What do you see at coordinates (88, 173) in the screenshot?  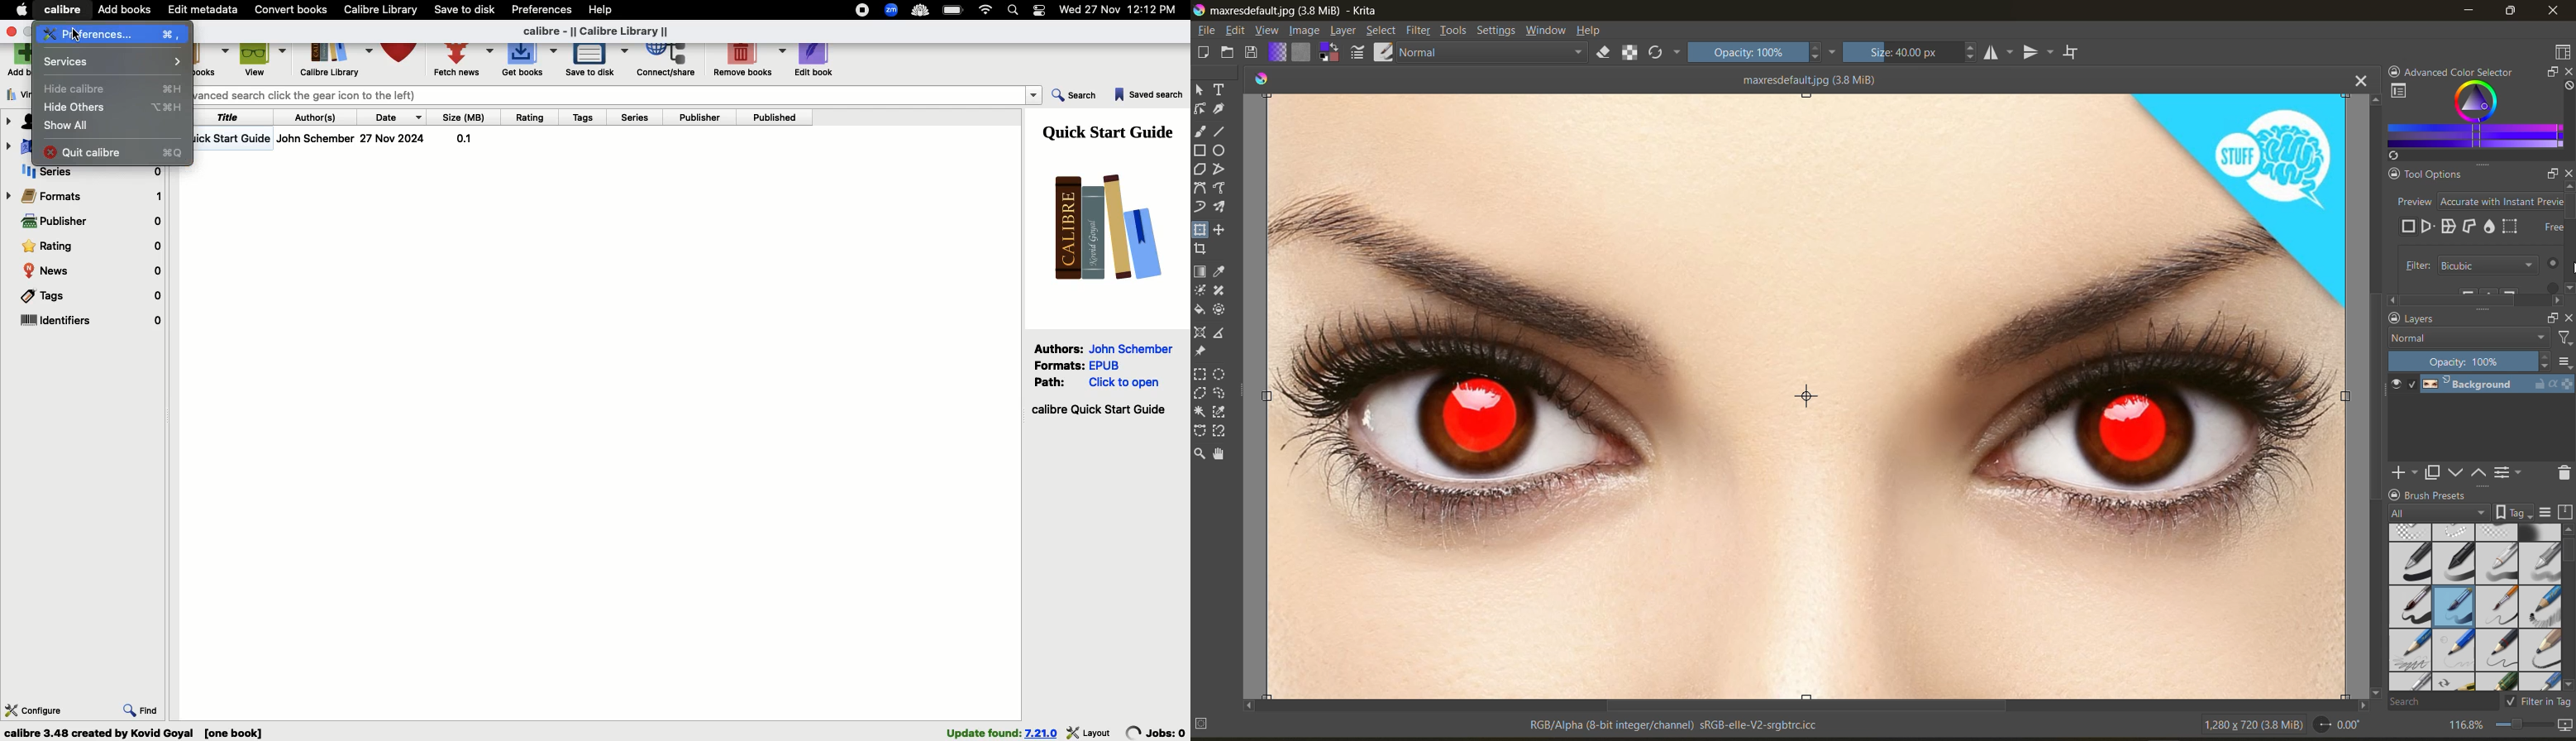 I see `Series` at bounding box center [88, 173].